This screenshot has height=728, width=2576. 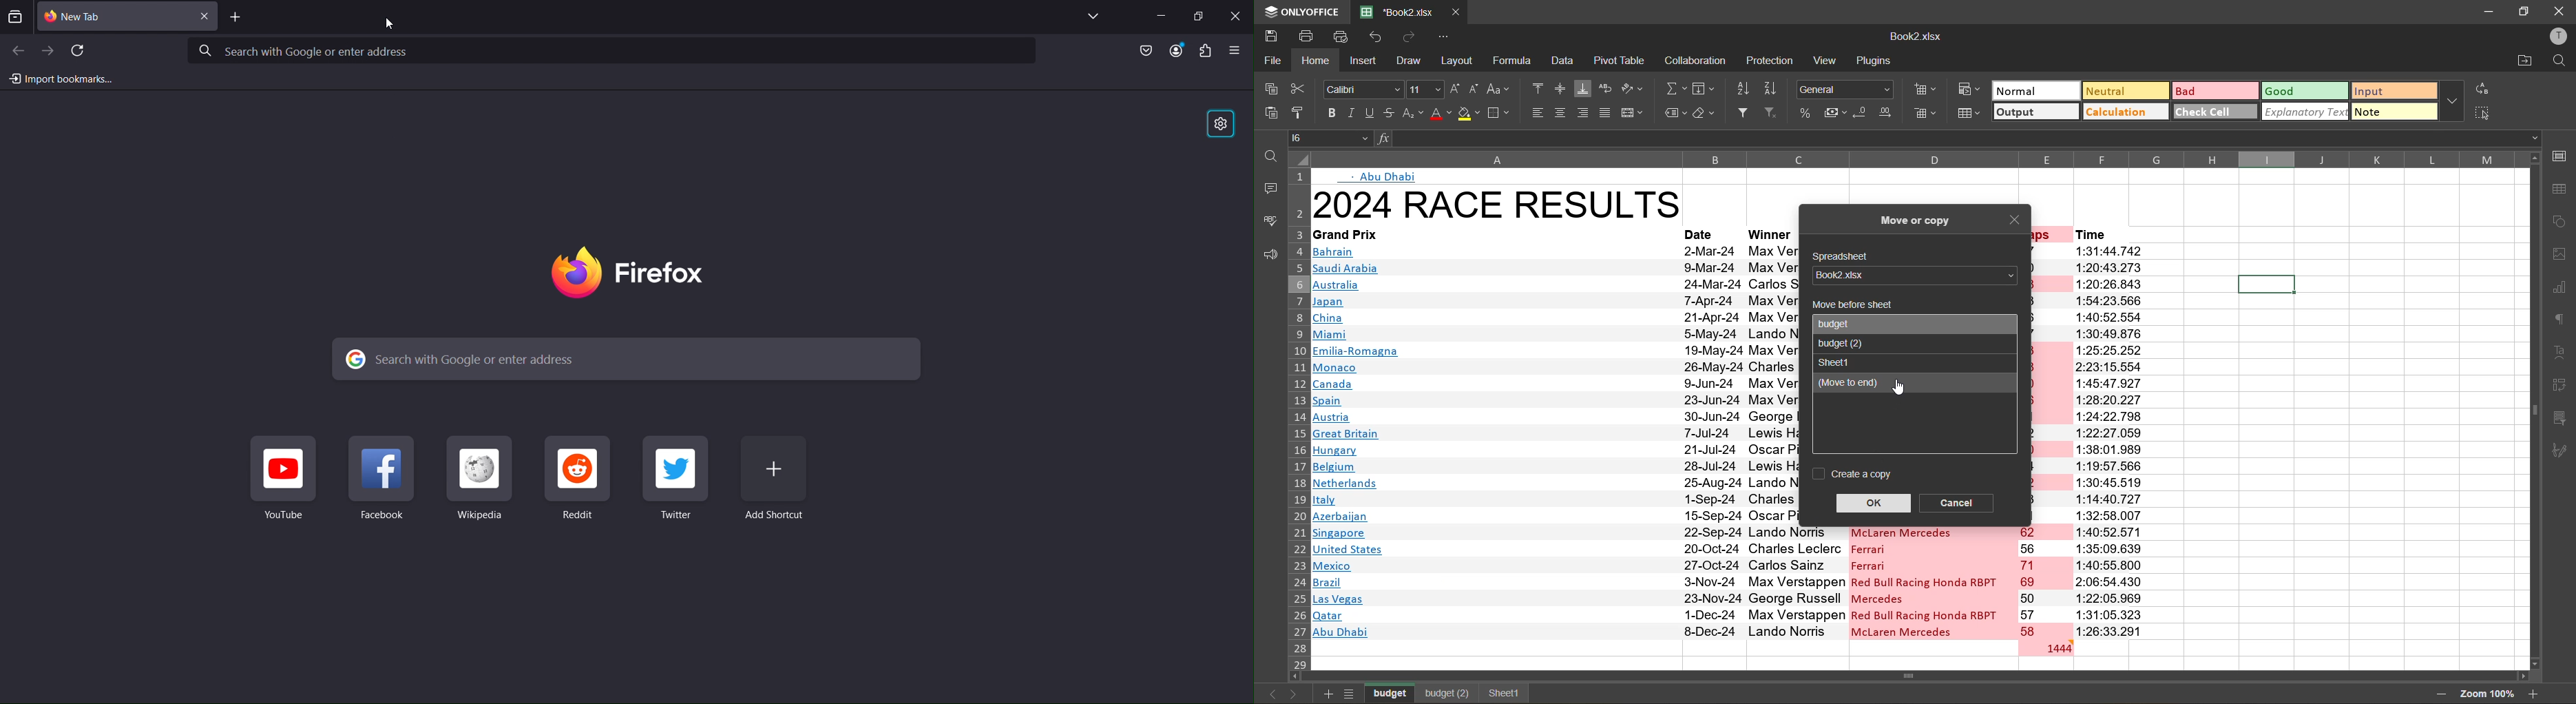 I want to click on budget(2), so click(x=1446, y=694).